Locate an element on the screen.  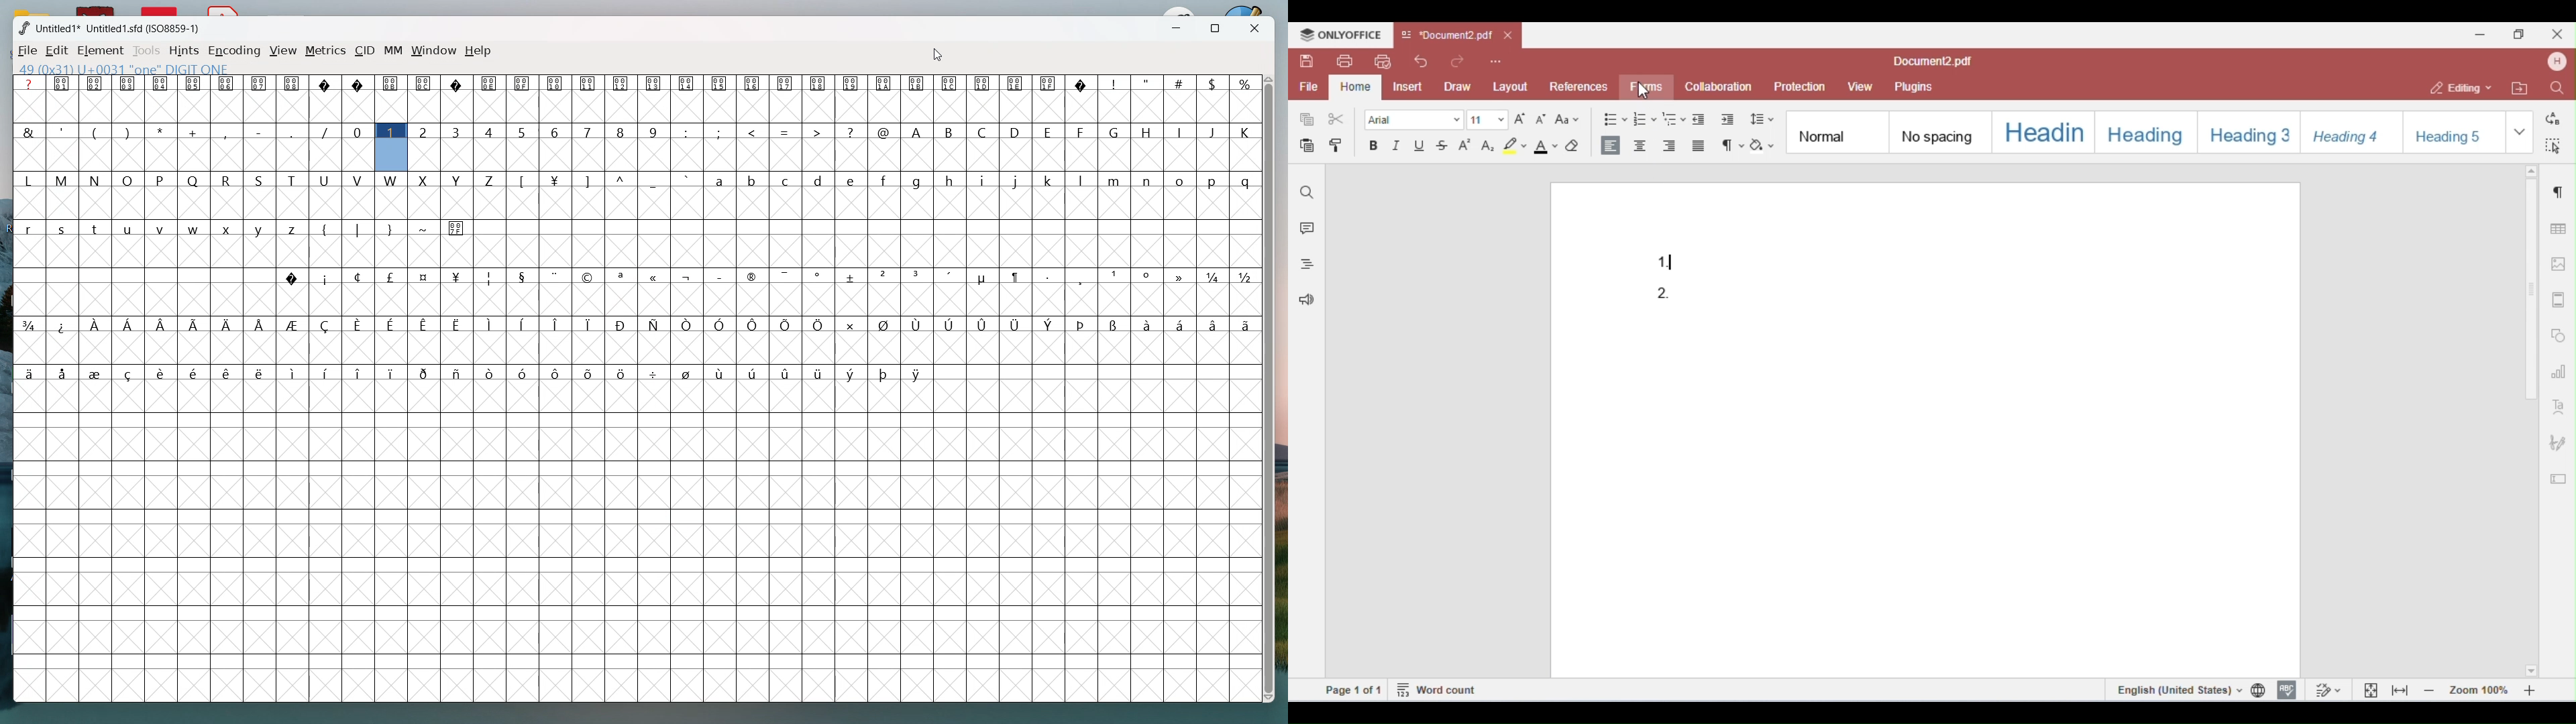
symbol is located at coordinates (1144, 324).